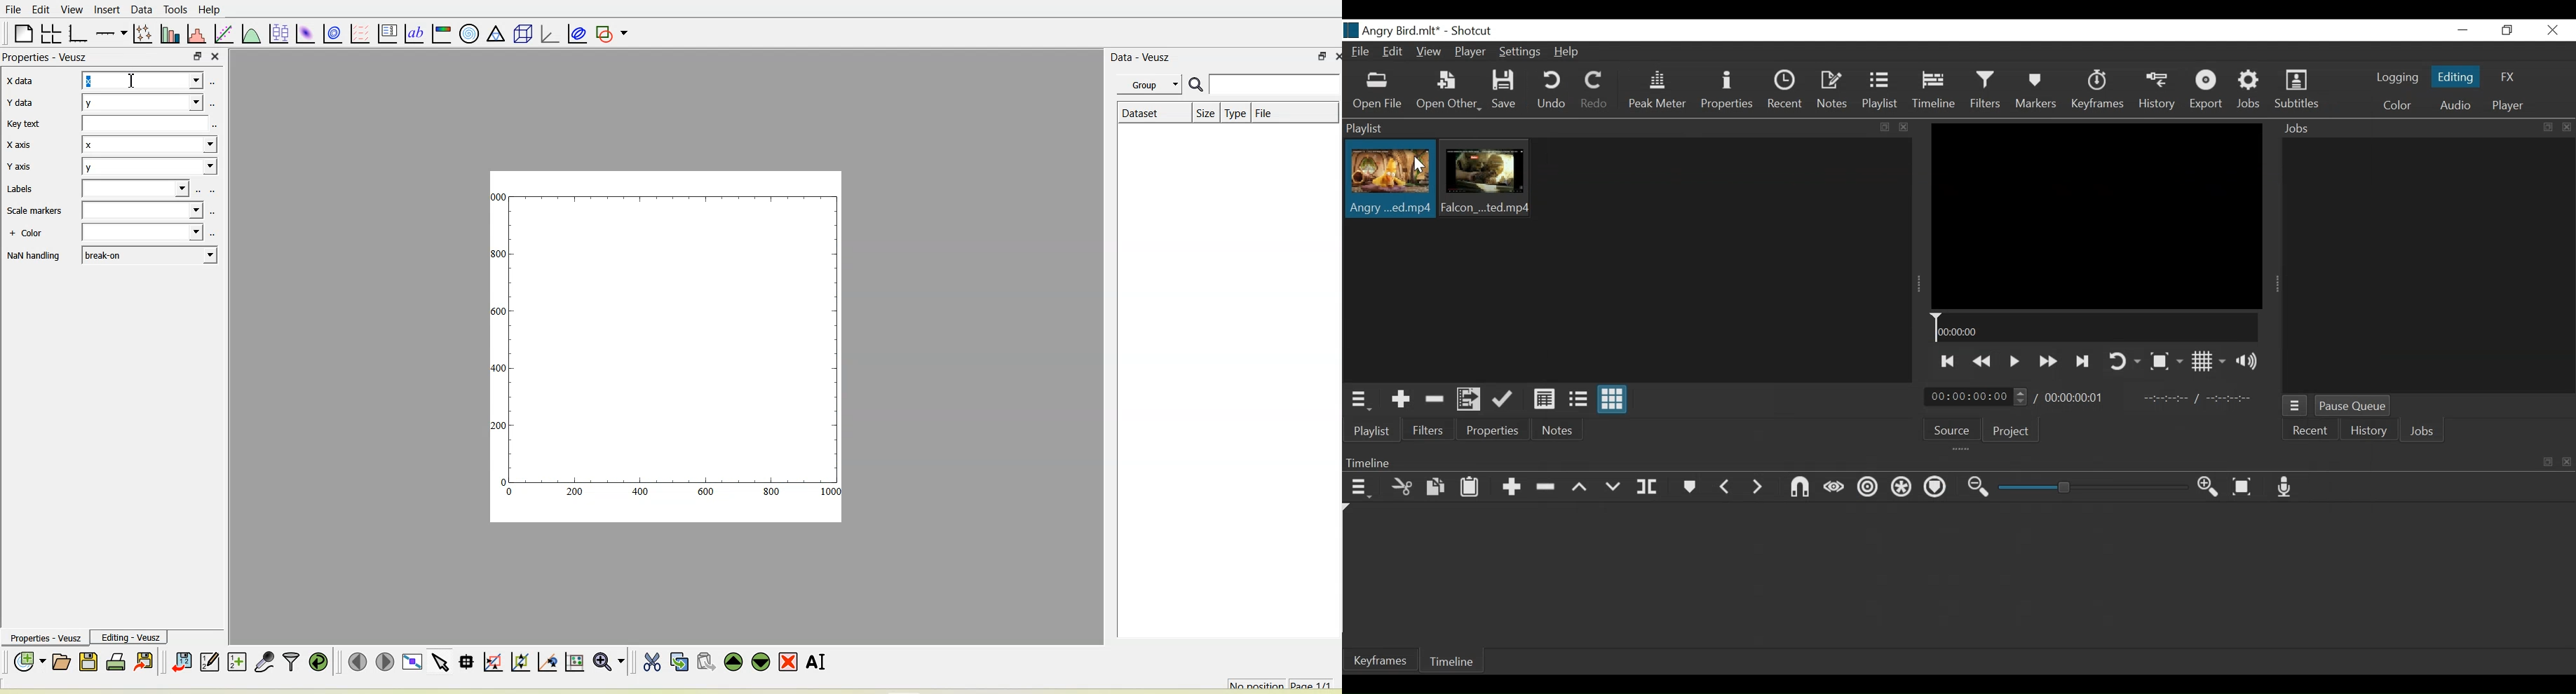  Describe the element at coordinates (1395, 52) in the screenshot. I see `Edit` at that location.